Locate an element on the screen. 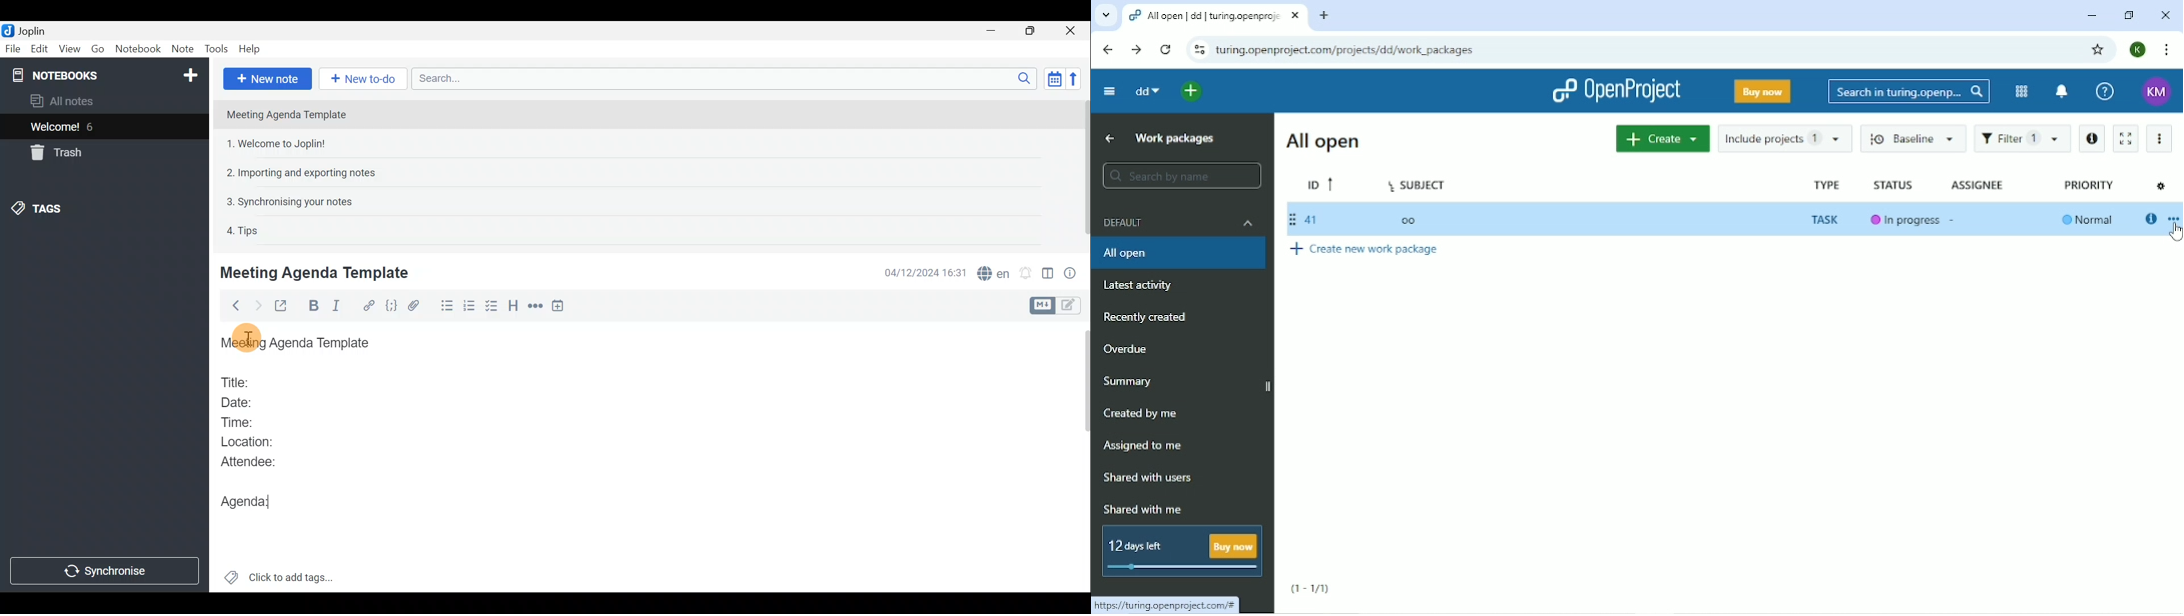  Time: is located at coordinates (238, 420).